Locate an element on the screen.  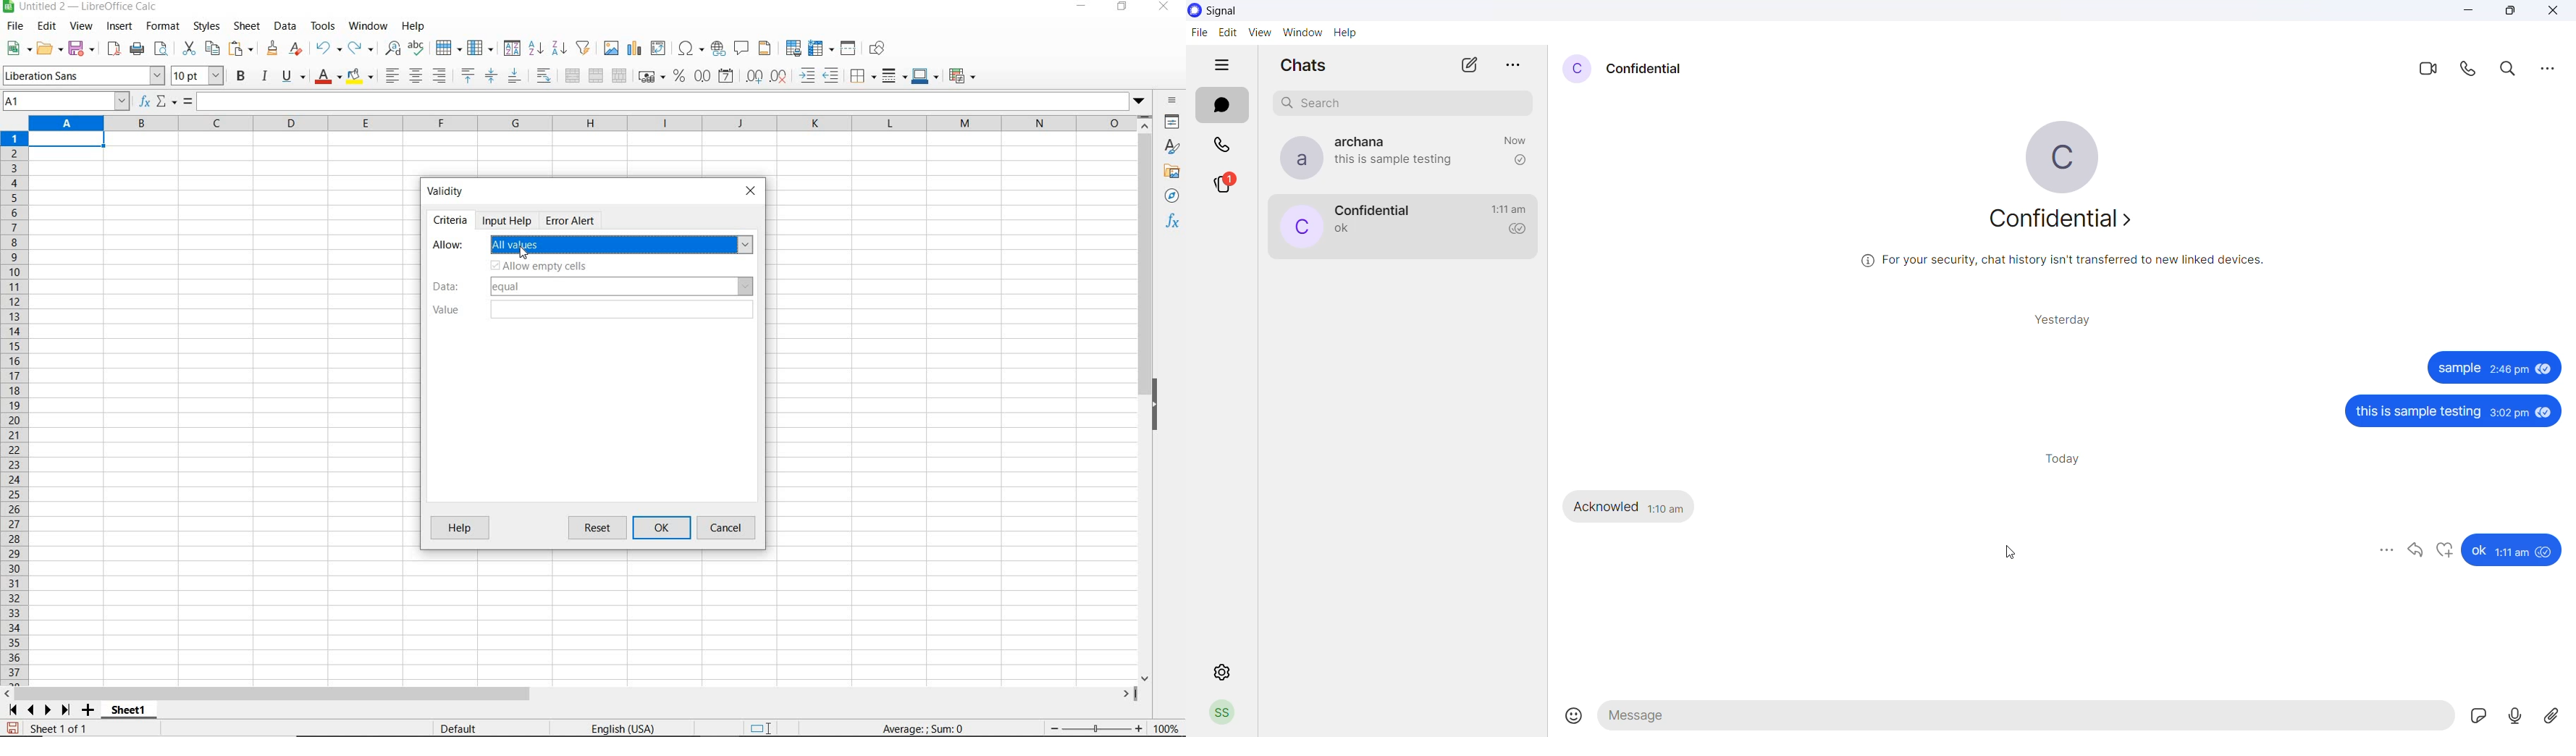
tools is located at coordinates (324, 26).